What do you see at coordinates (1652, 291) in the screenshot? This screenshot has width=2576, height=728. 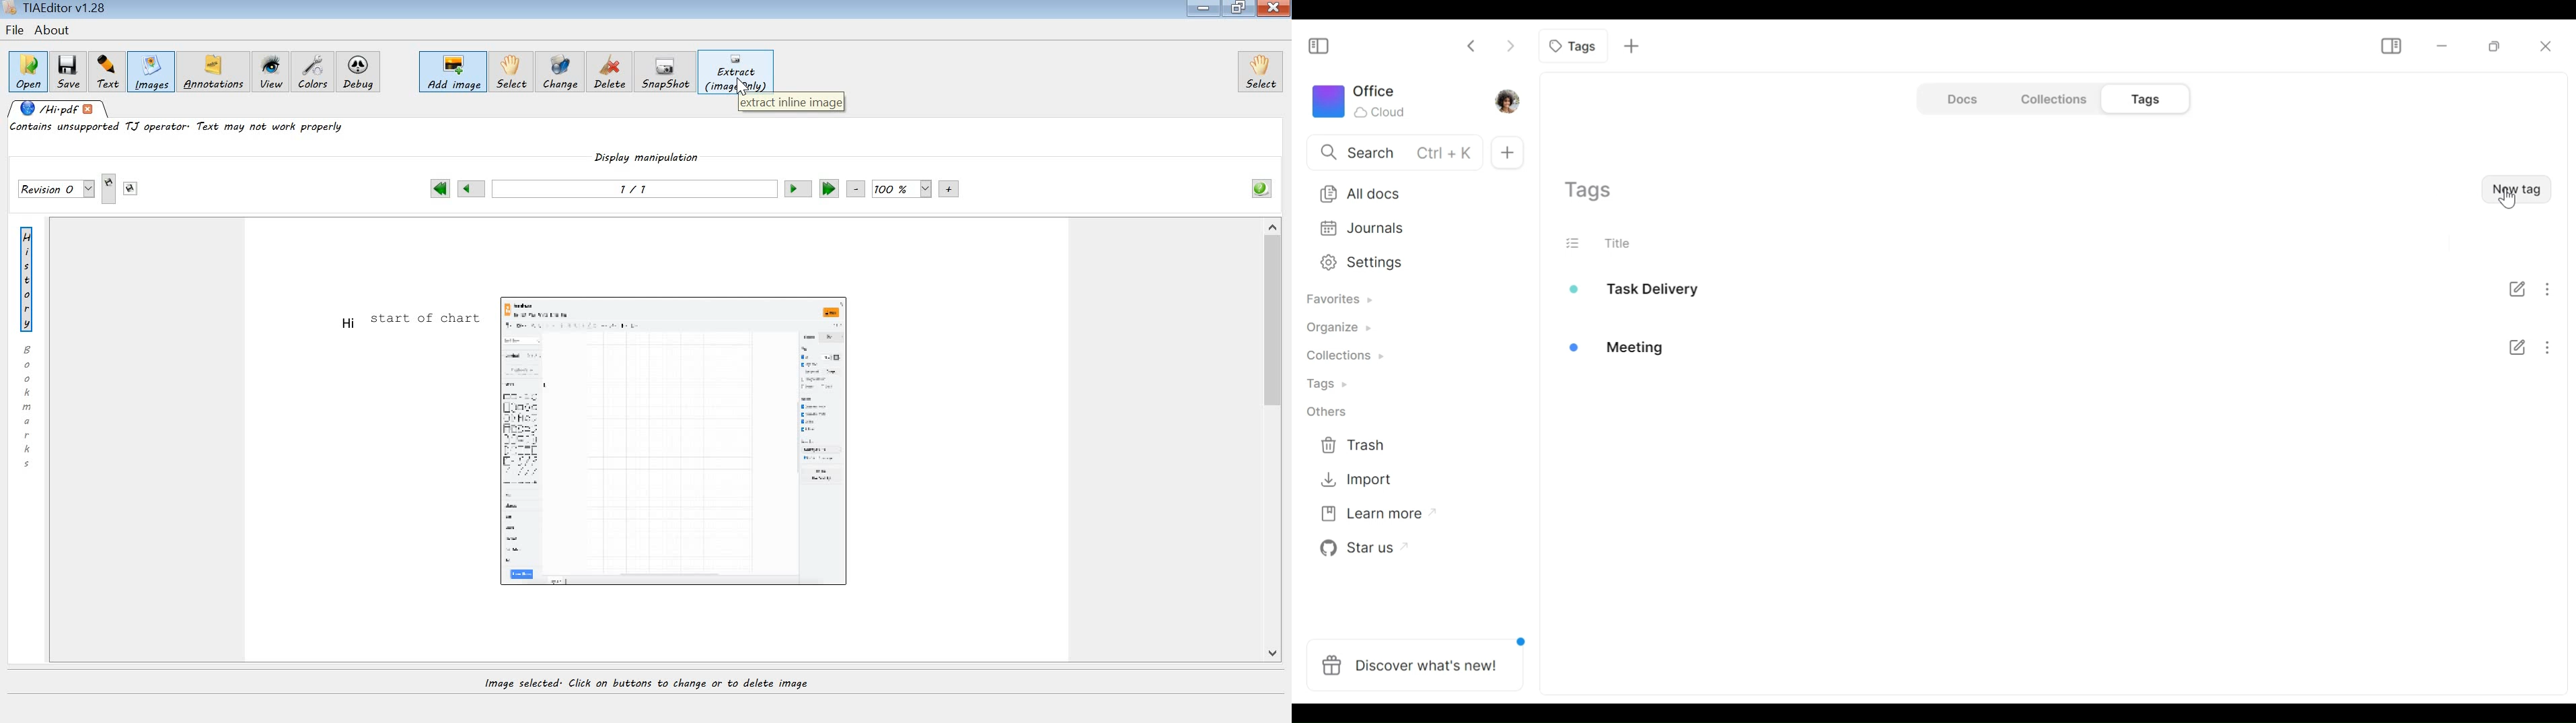 I see `Task delivery` at bounding box center [1652, 291].